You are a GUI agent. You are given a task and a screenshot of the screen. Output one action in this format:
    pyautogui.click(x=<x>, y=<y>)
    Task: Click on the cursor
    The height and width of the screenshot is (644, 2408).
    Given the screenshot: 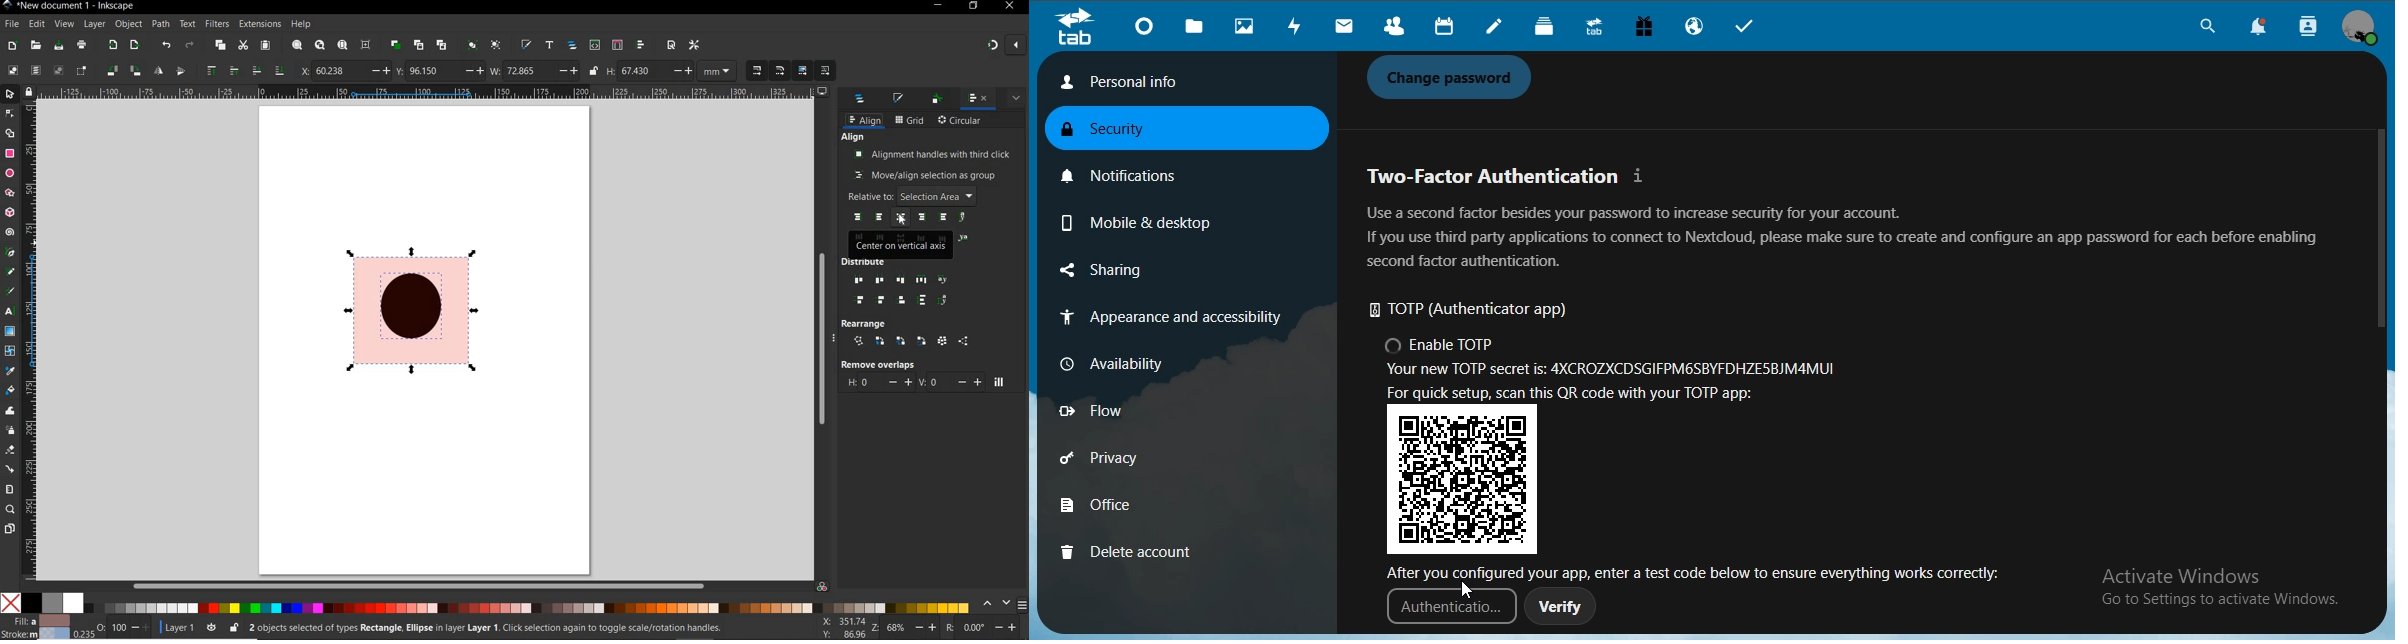 What is the action you would take?
    pyautogui.click(x=1468, y=590)
    